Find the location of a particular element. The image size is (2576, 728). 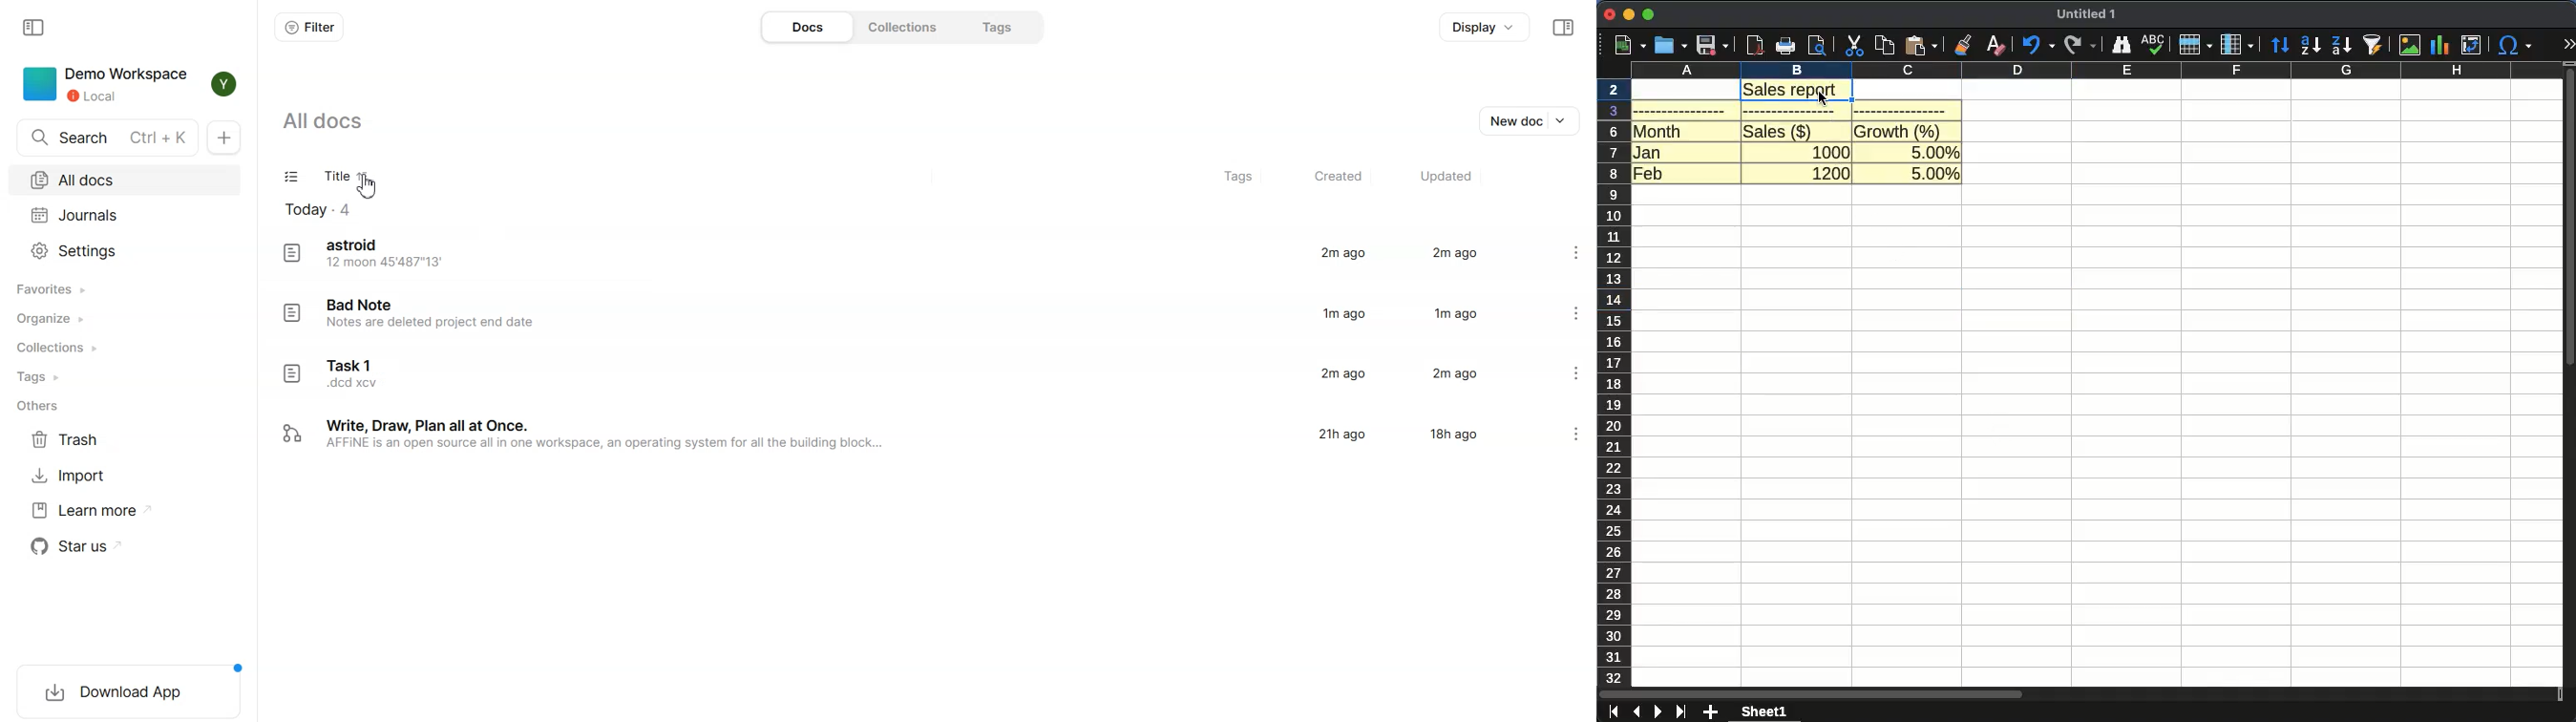

growth (%) is located at coordinates (1899, 131).